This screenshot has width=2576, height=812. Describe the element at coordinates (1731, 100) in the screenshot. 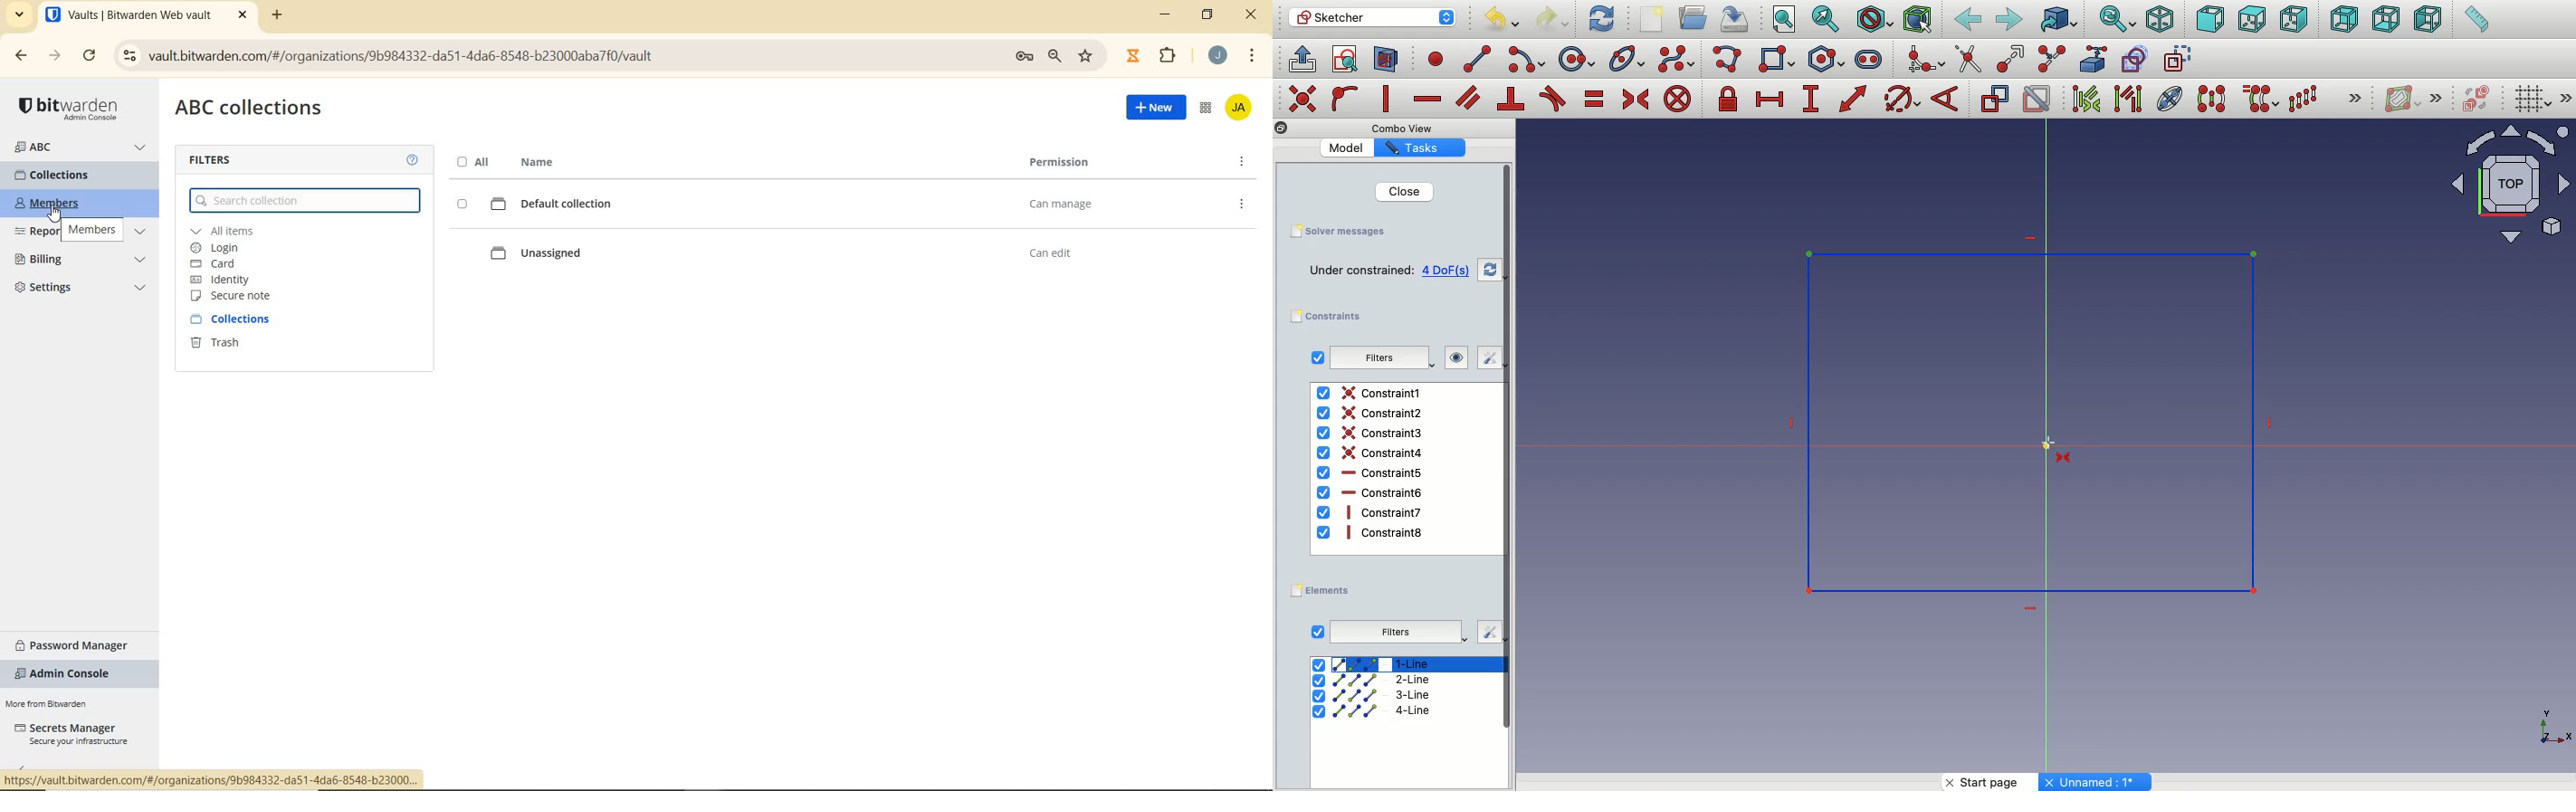

I see `constrain lock` at that location.